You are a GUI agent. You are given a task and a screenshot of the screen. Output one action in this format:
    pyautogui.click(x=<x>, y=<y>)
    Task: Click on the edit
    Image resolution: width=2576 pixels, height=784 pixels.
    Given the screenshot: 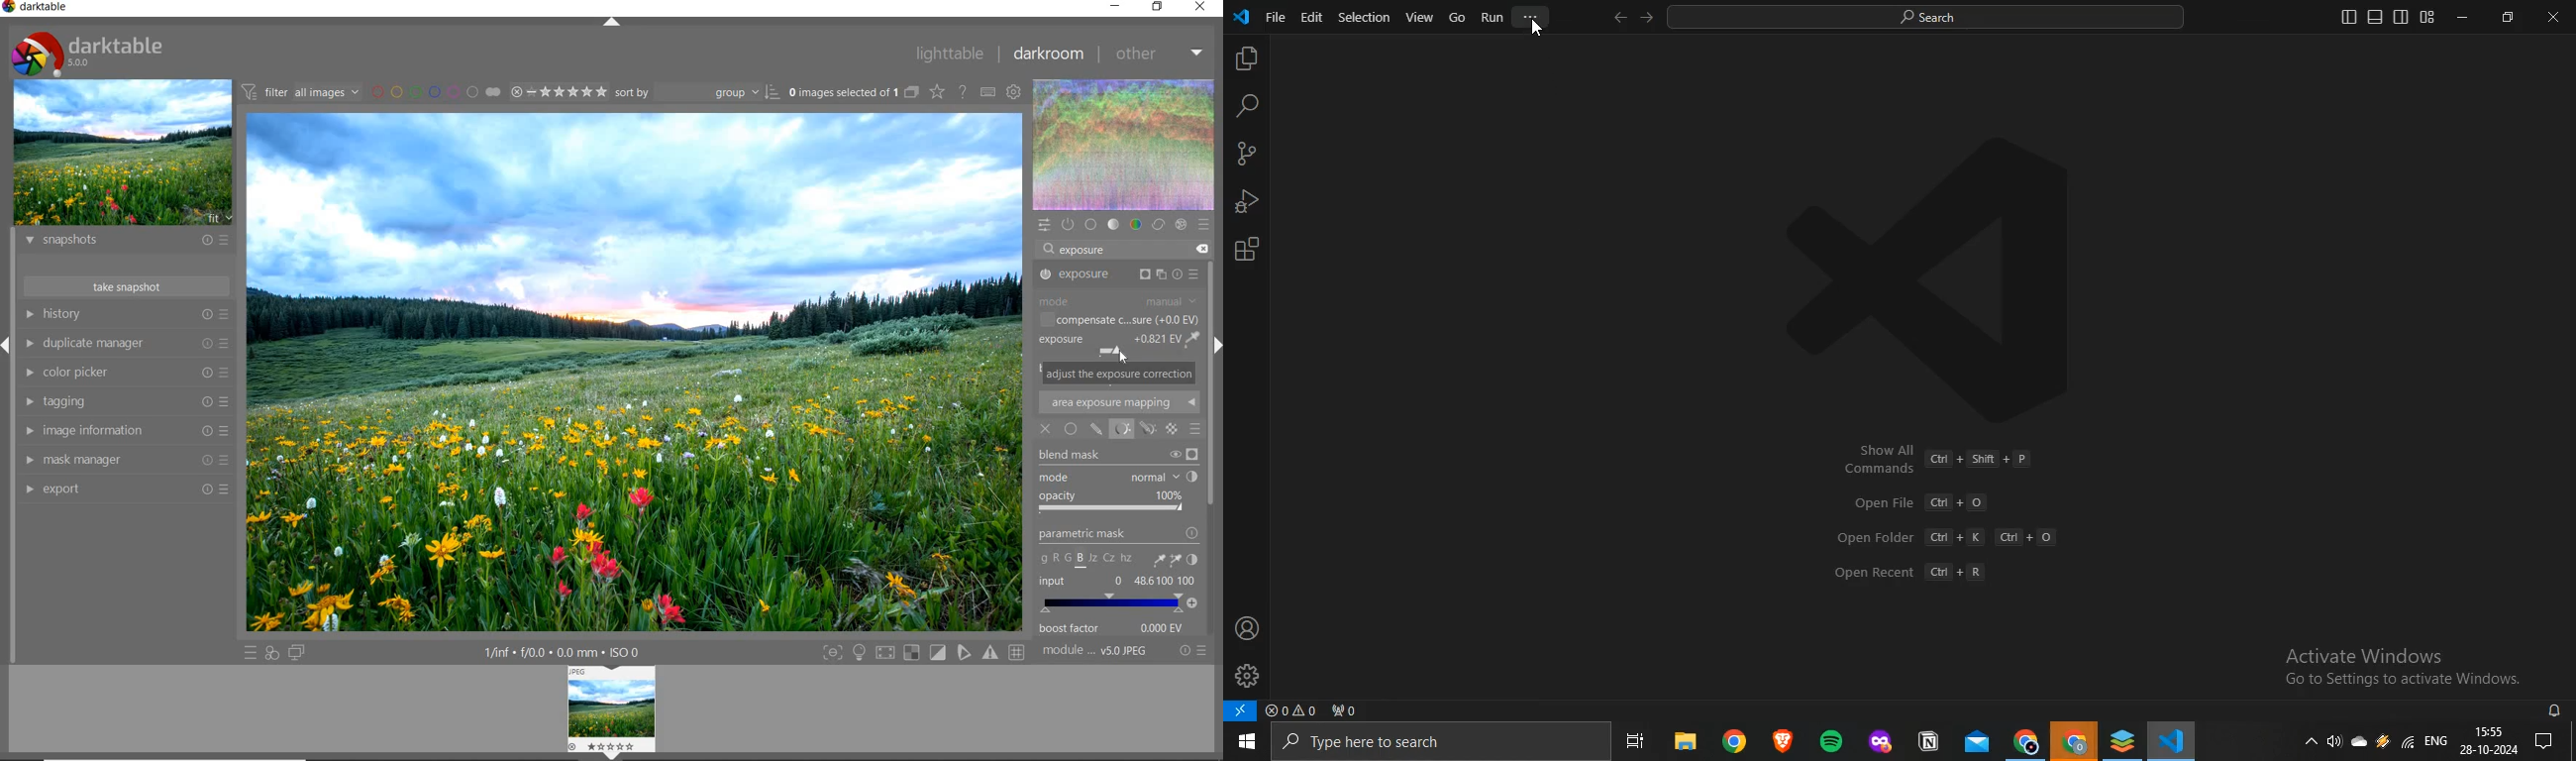 What is the action you would take?
    pyautogui.click(x=1311, y=17)
    